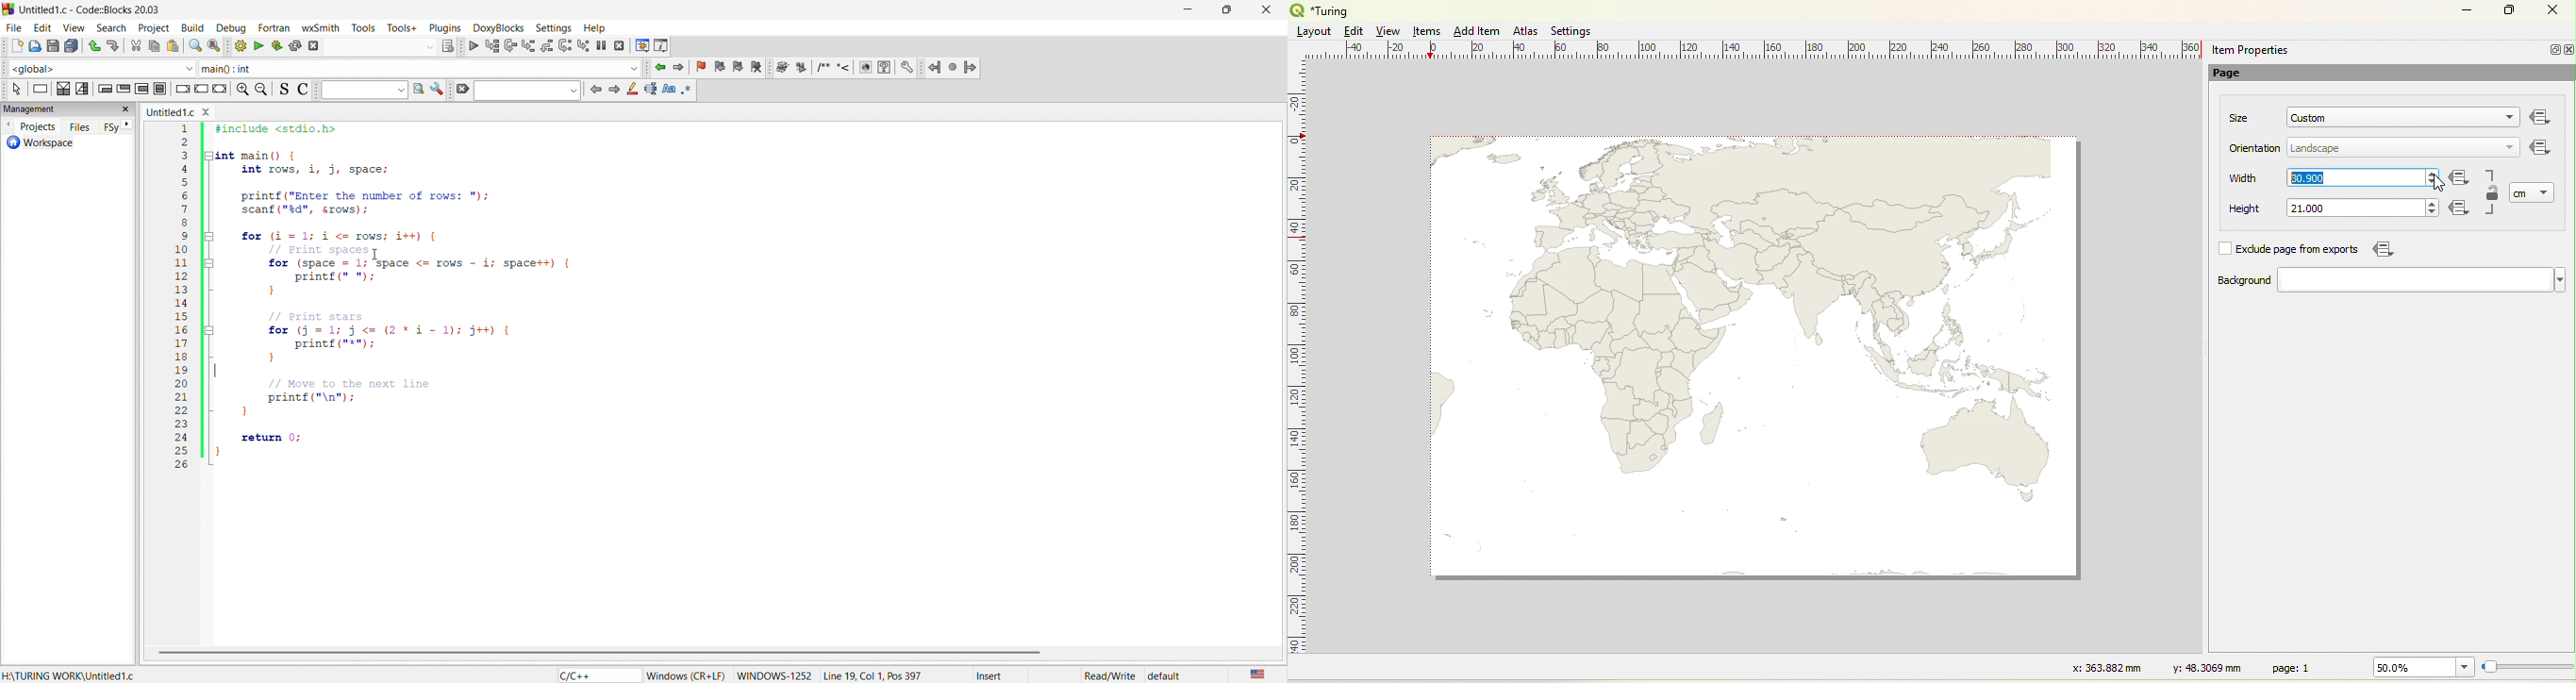 The height and width of the screenshot is (700, 2576). Describe the element at coordinates (802, 68) in the screenshot. I see `extract` at that location.